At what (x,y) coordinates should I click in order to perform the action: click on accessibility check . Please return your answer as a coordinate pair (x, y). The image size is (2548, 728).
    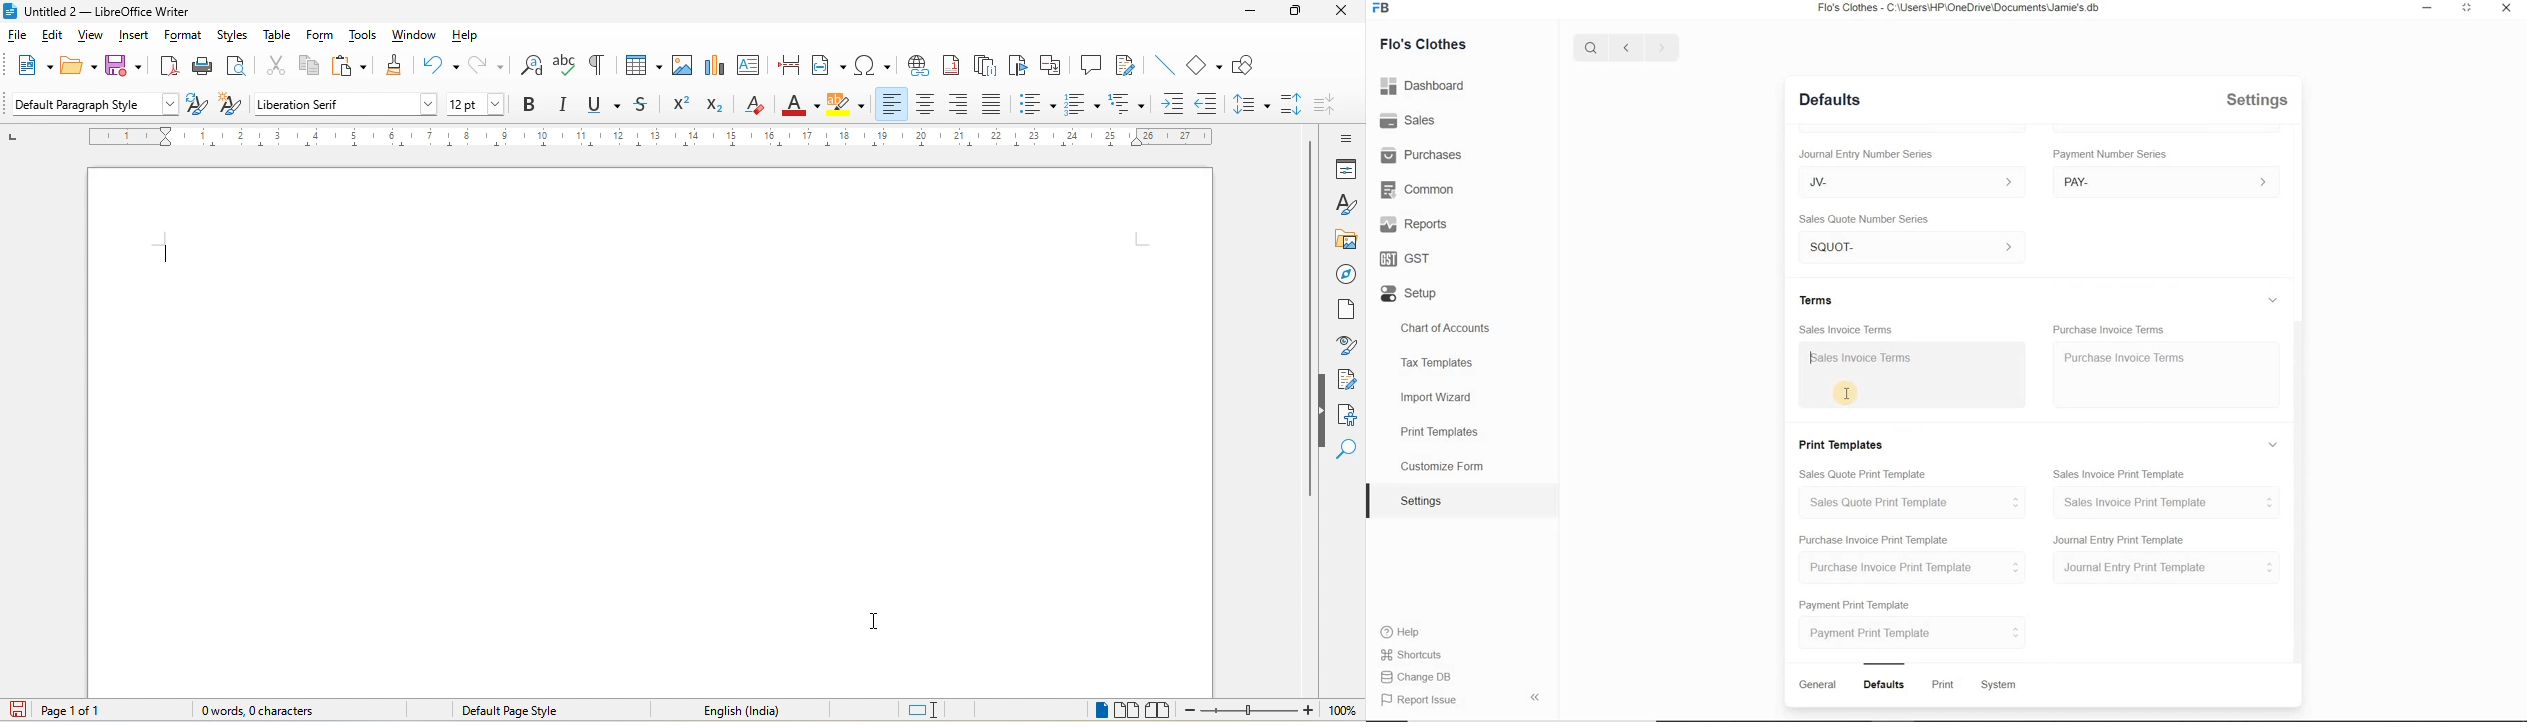
    Looking at the image, I should click on (1349, 416).